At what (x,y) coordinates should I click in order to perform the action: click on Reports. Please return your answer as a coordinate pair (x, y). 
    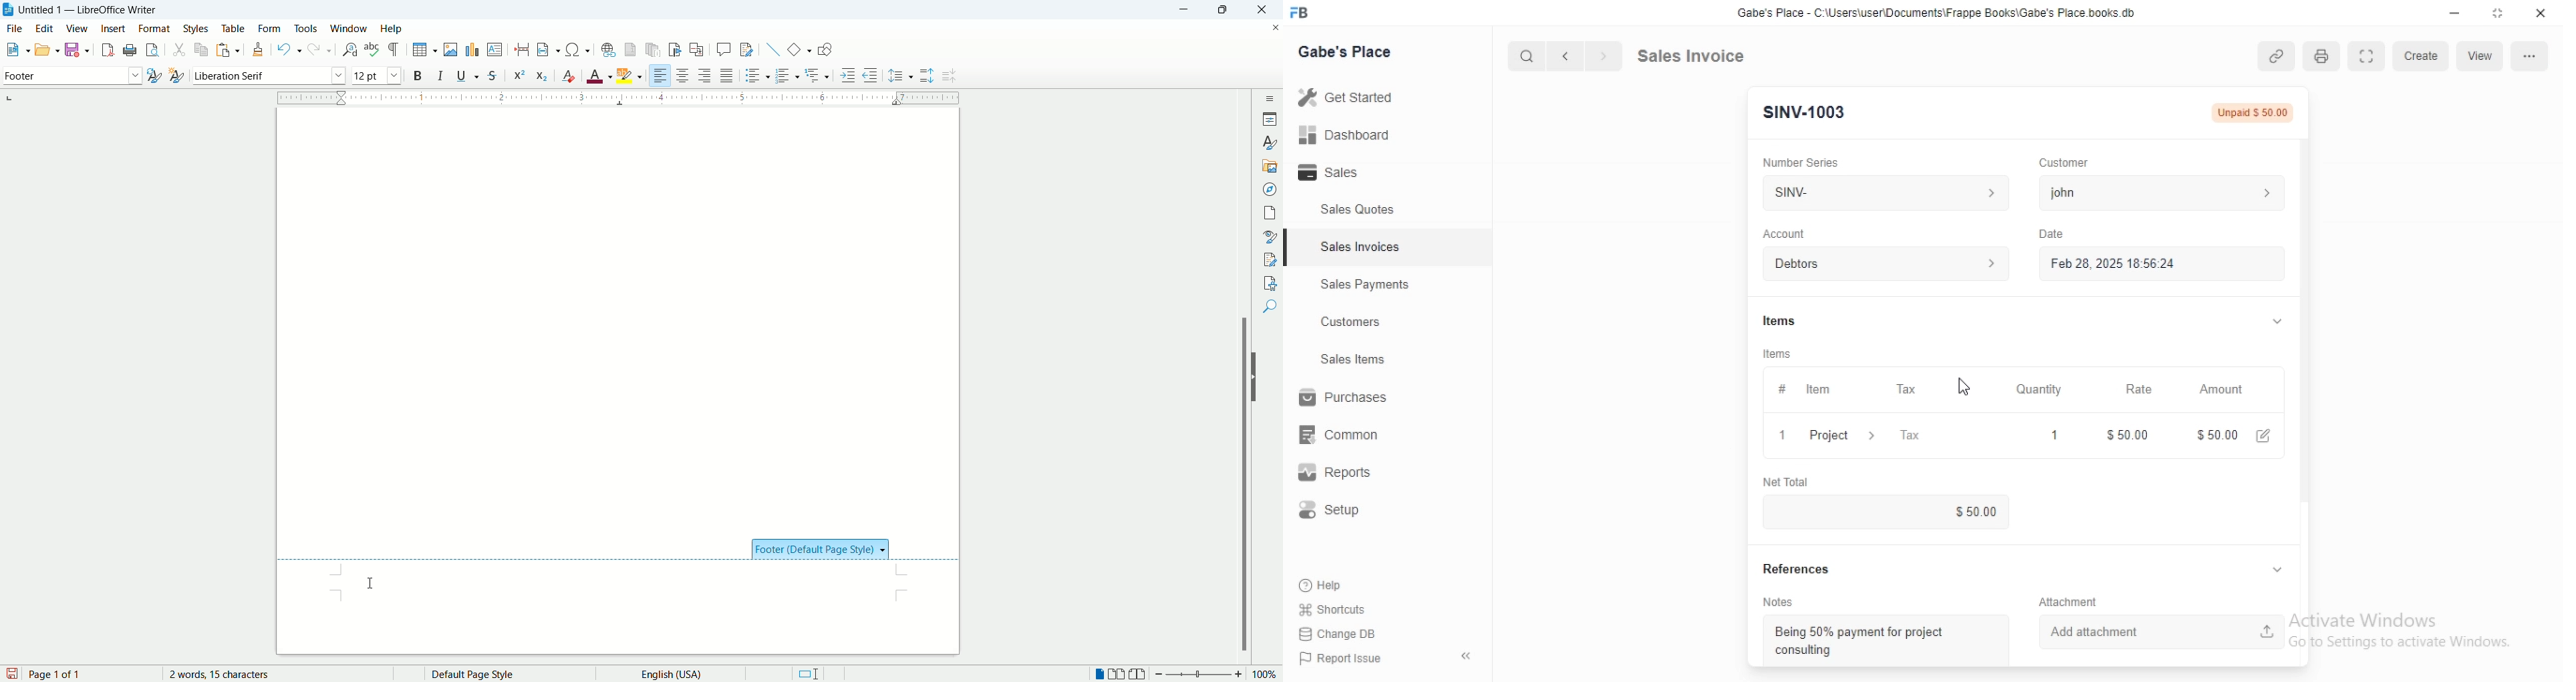
    Looking at the image, I should click on (1348, 475).